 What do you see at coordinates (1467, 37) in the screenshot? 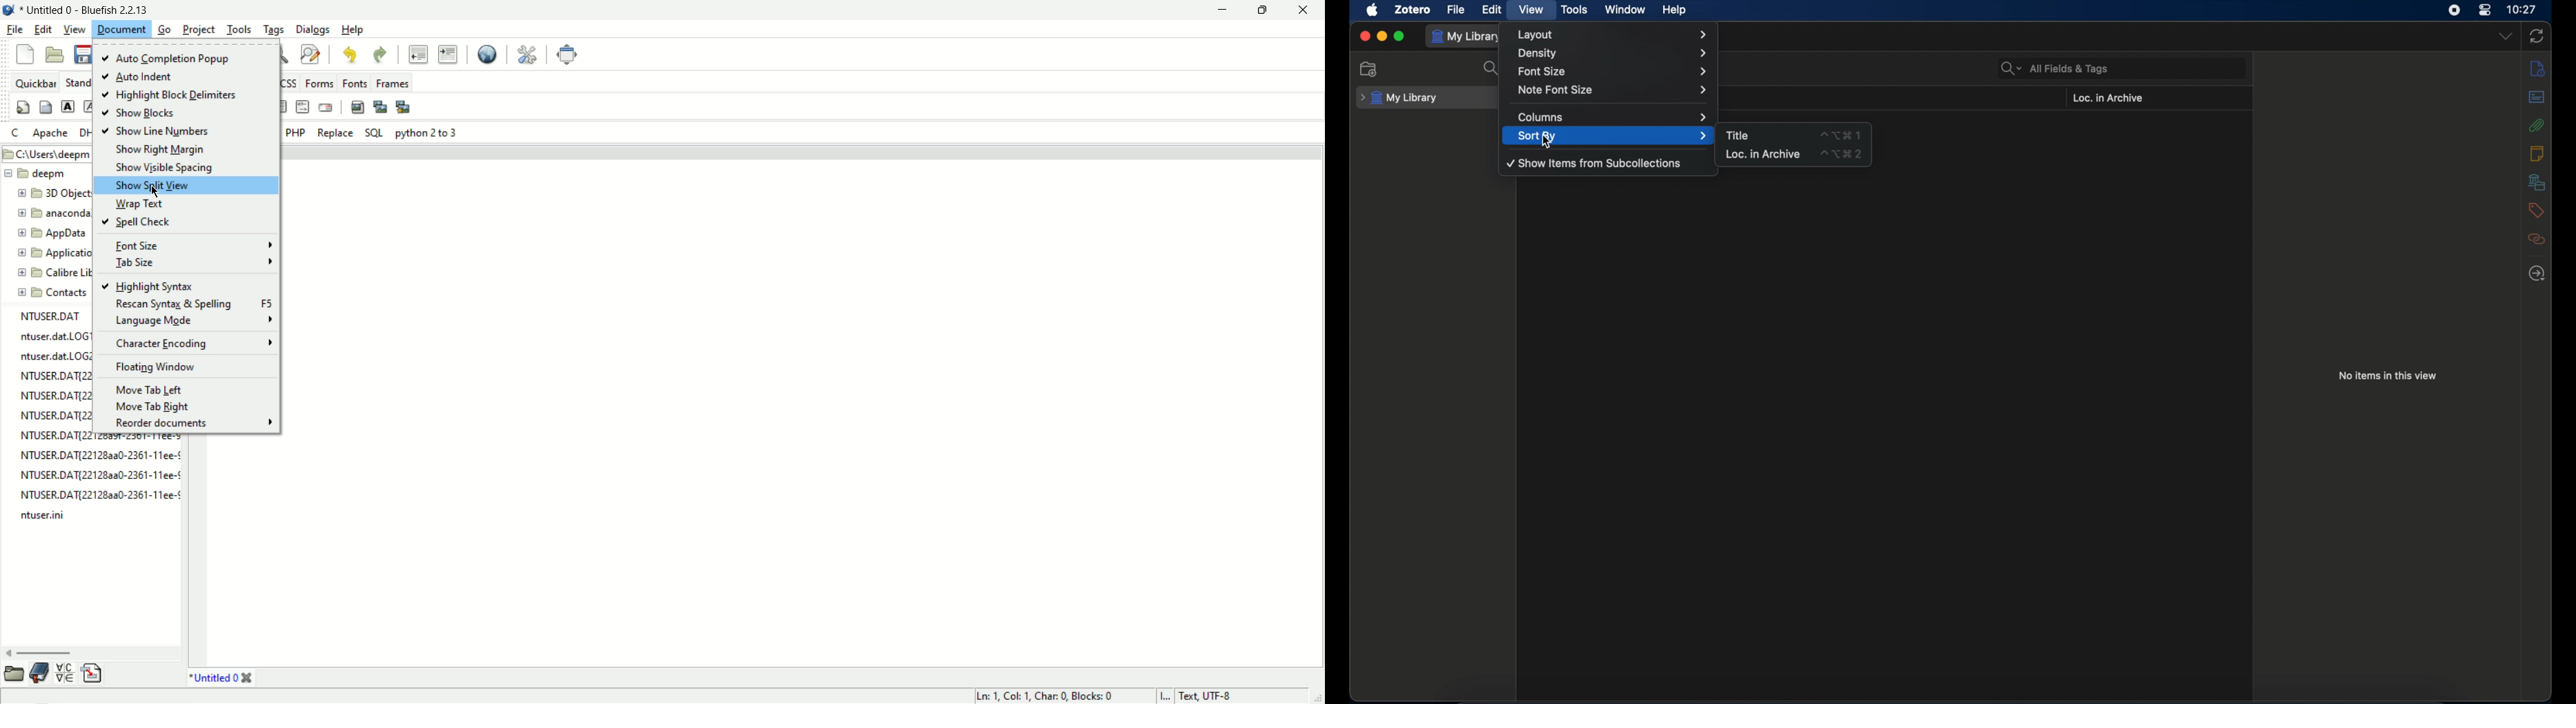
I see `my library` at bounding box center [1467, 37].